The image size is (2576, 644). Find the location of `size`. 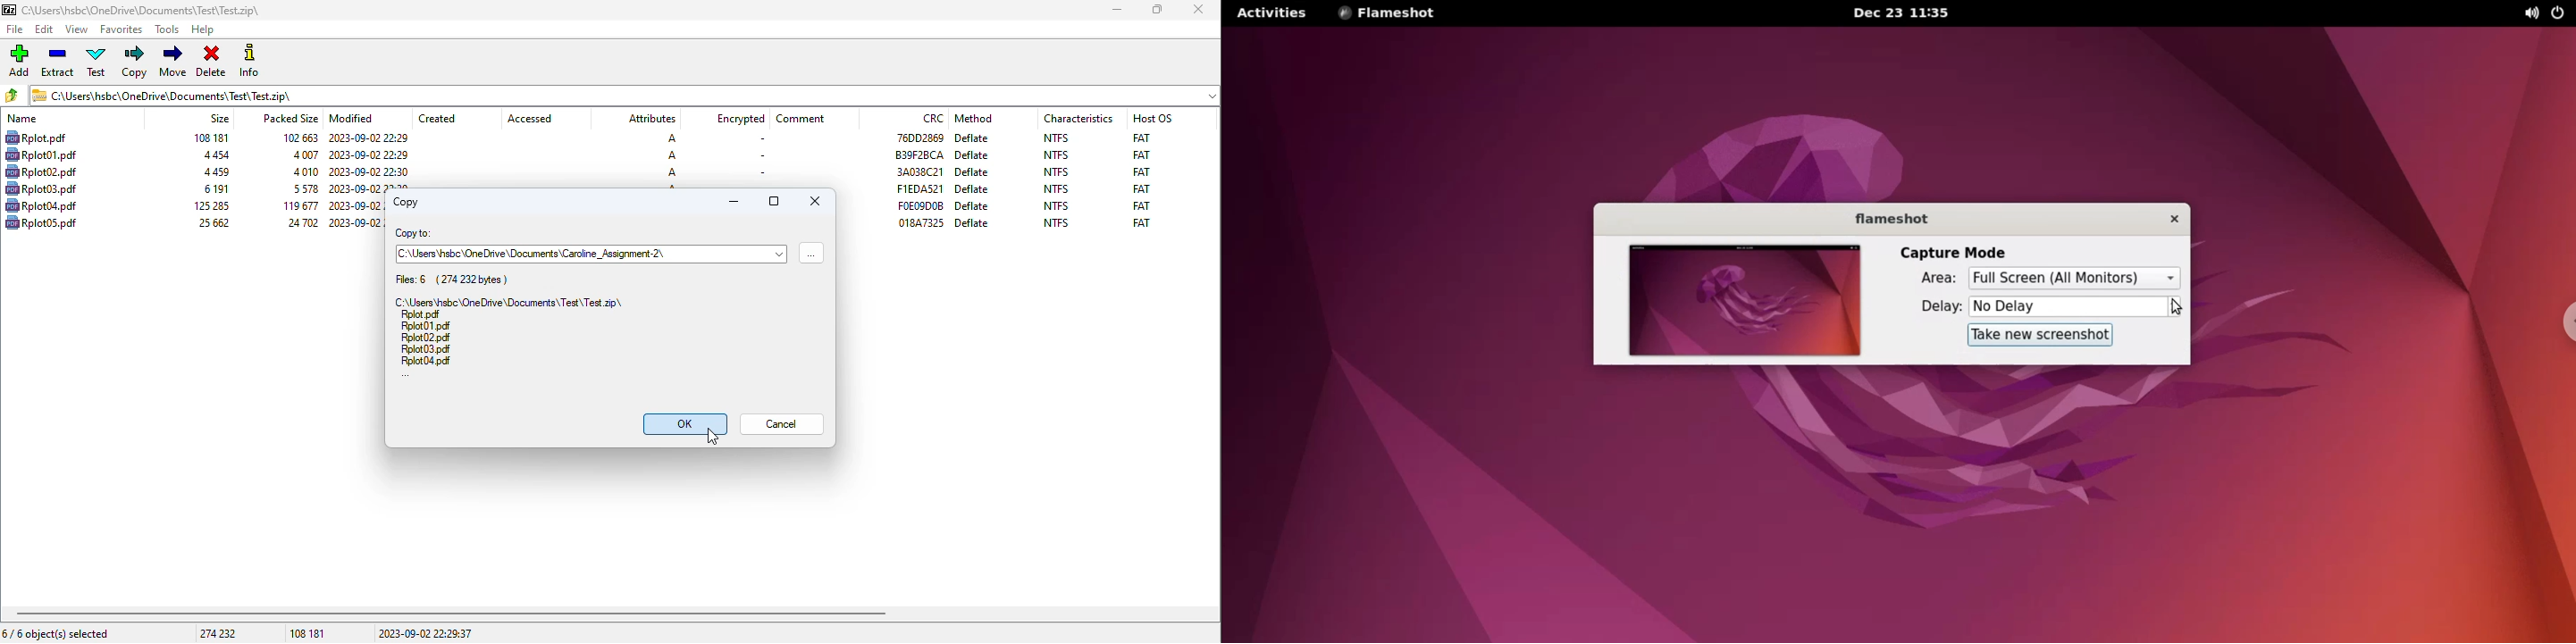

size is located at coordinates (219, 118).